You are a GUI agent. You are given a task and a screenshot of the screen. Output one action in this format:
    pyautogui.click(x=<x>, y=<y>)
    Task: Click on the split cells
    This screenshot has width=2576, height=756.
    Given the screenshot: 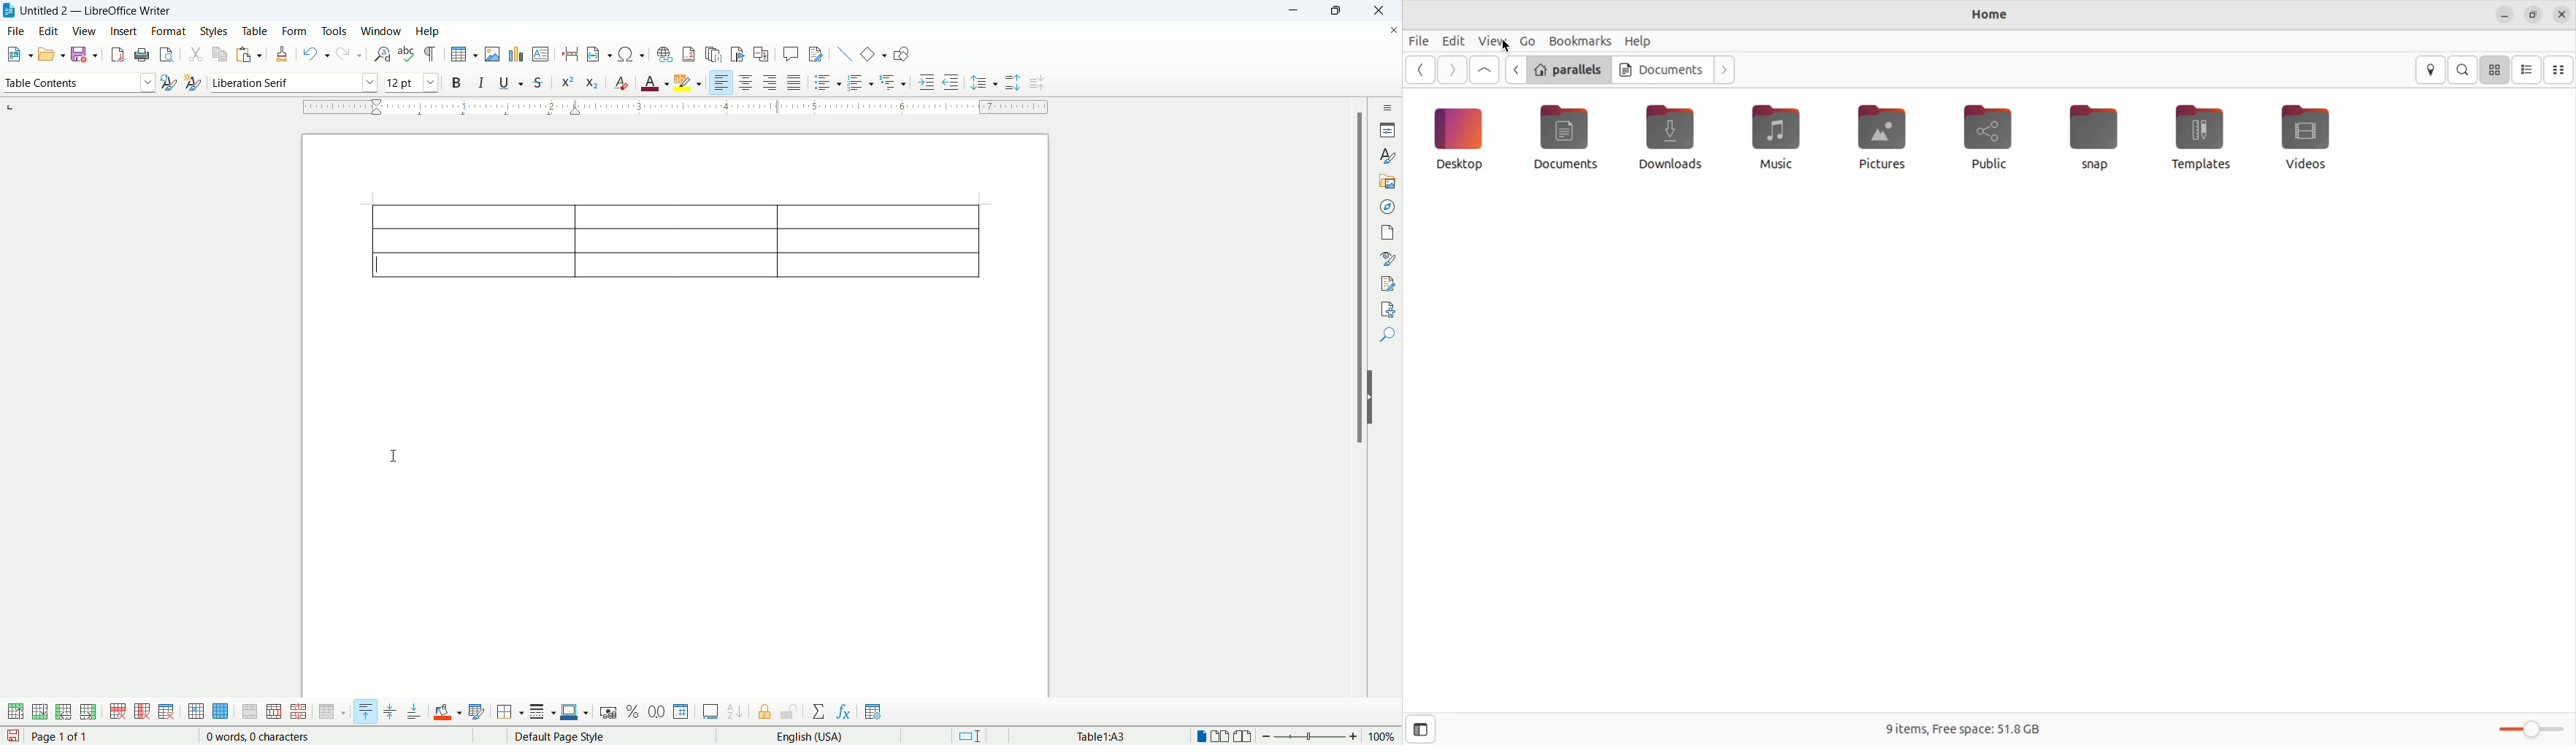 What is the action you would take?
    pyautogui.click(x=275, y=712)
    